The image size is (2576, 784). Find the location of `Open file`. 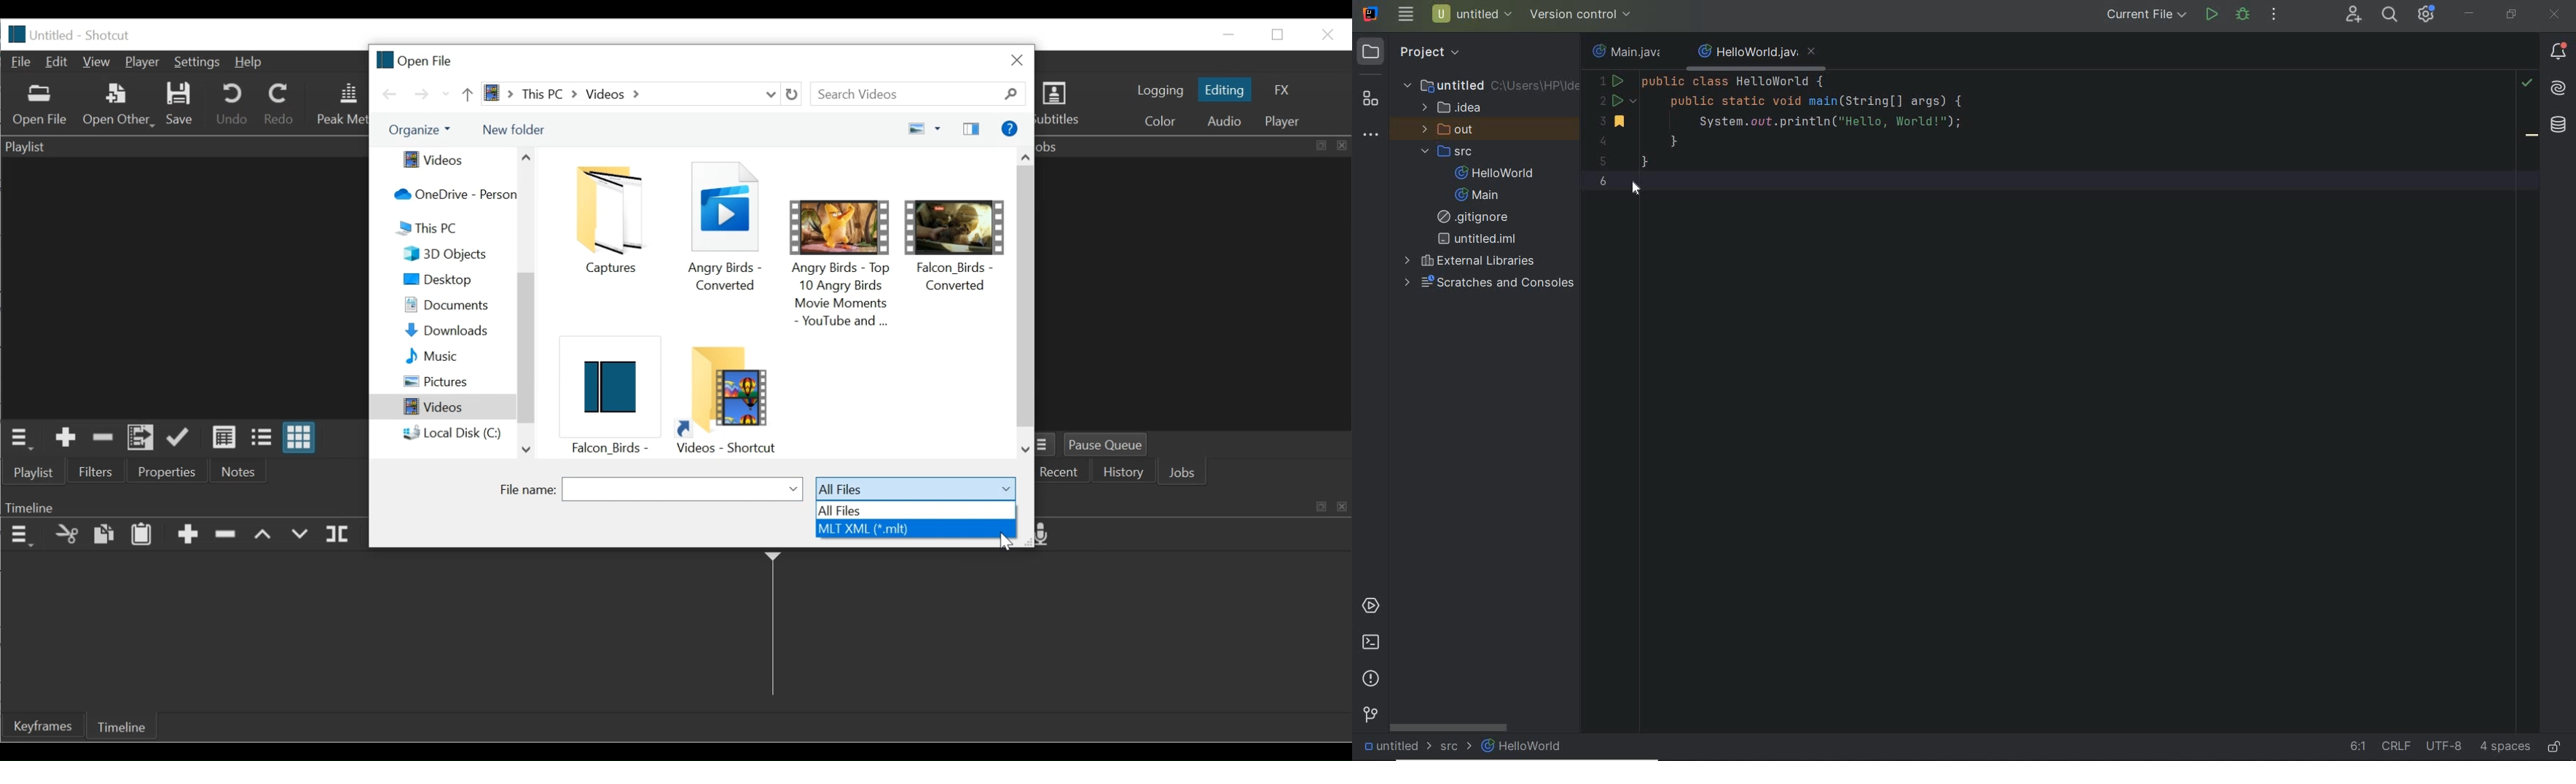

Open file is located at coordinates (415, 58).